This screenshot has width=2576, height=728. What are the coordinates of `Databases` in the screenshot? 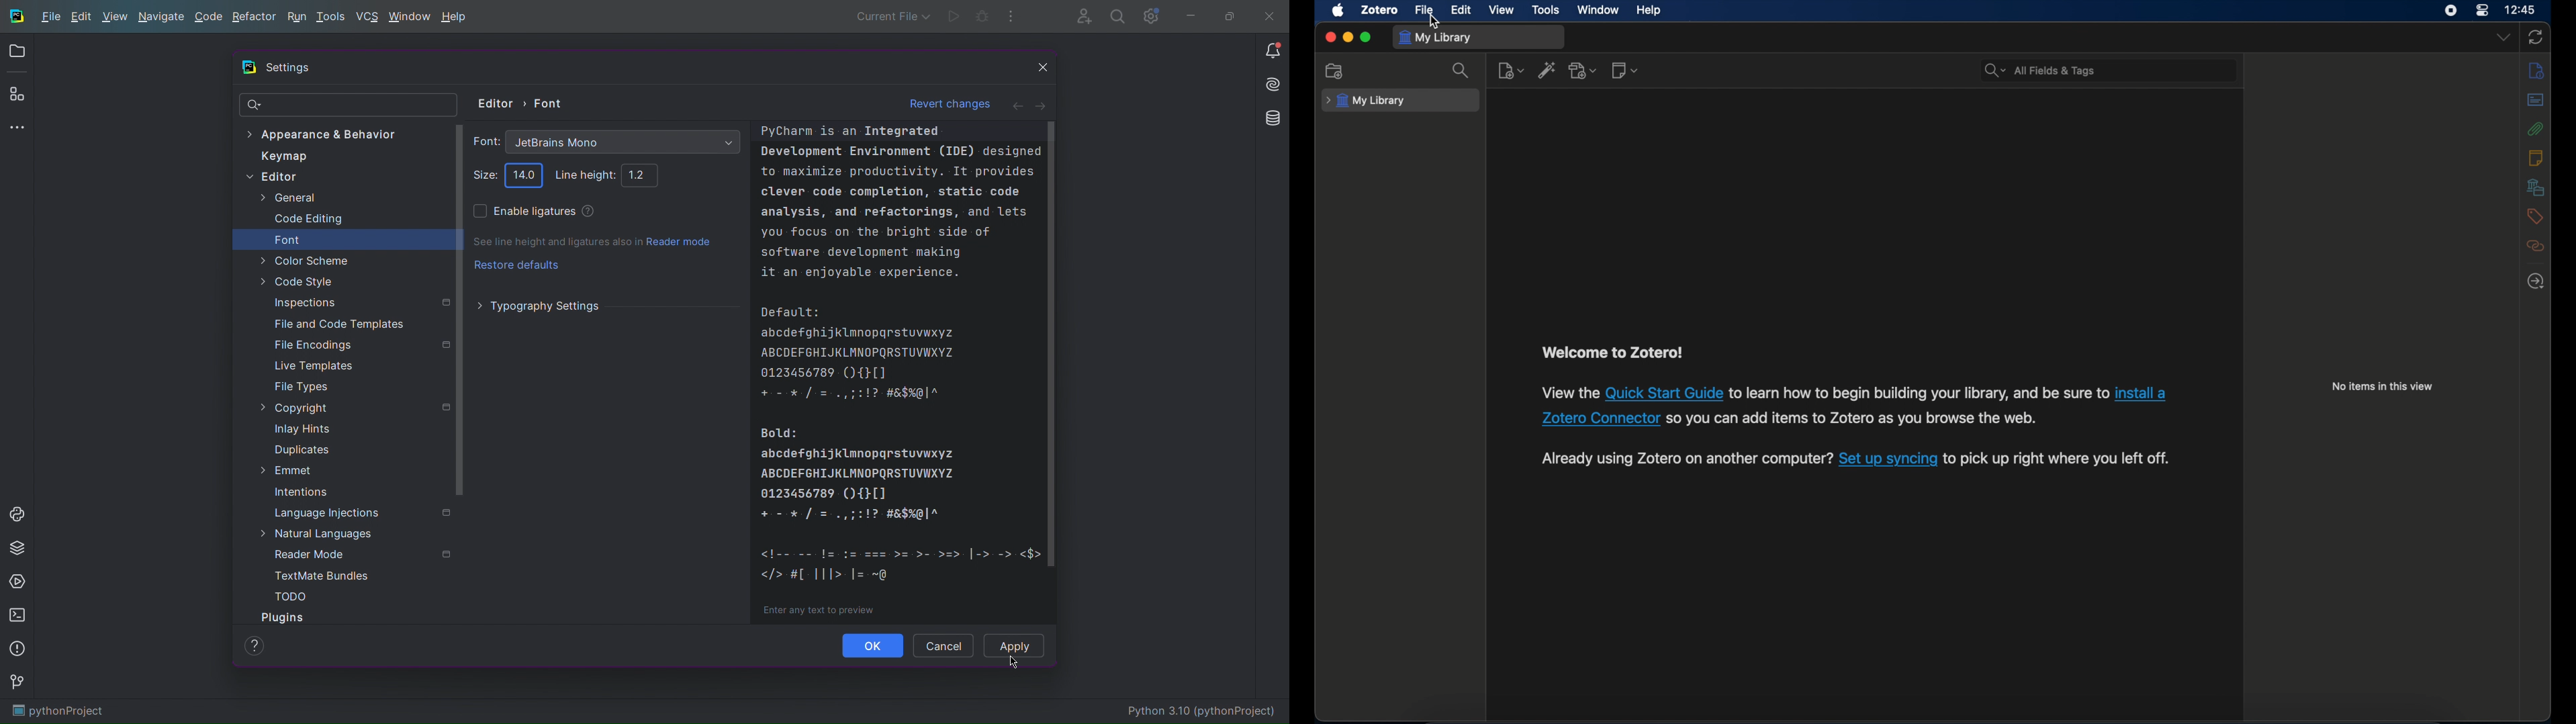 It's located at (1268, 120).